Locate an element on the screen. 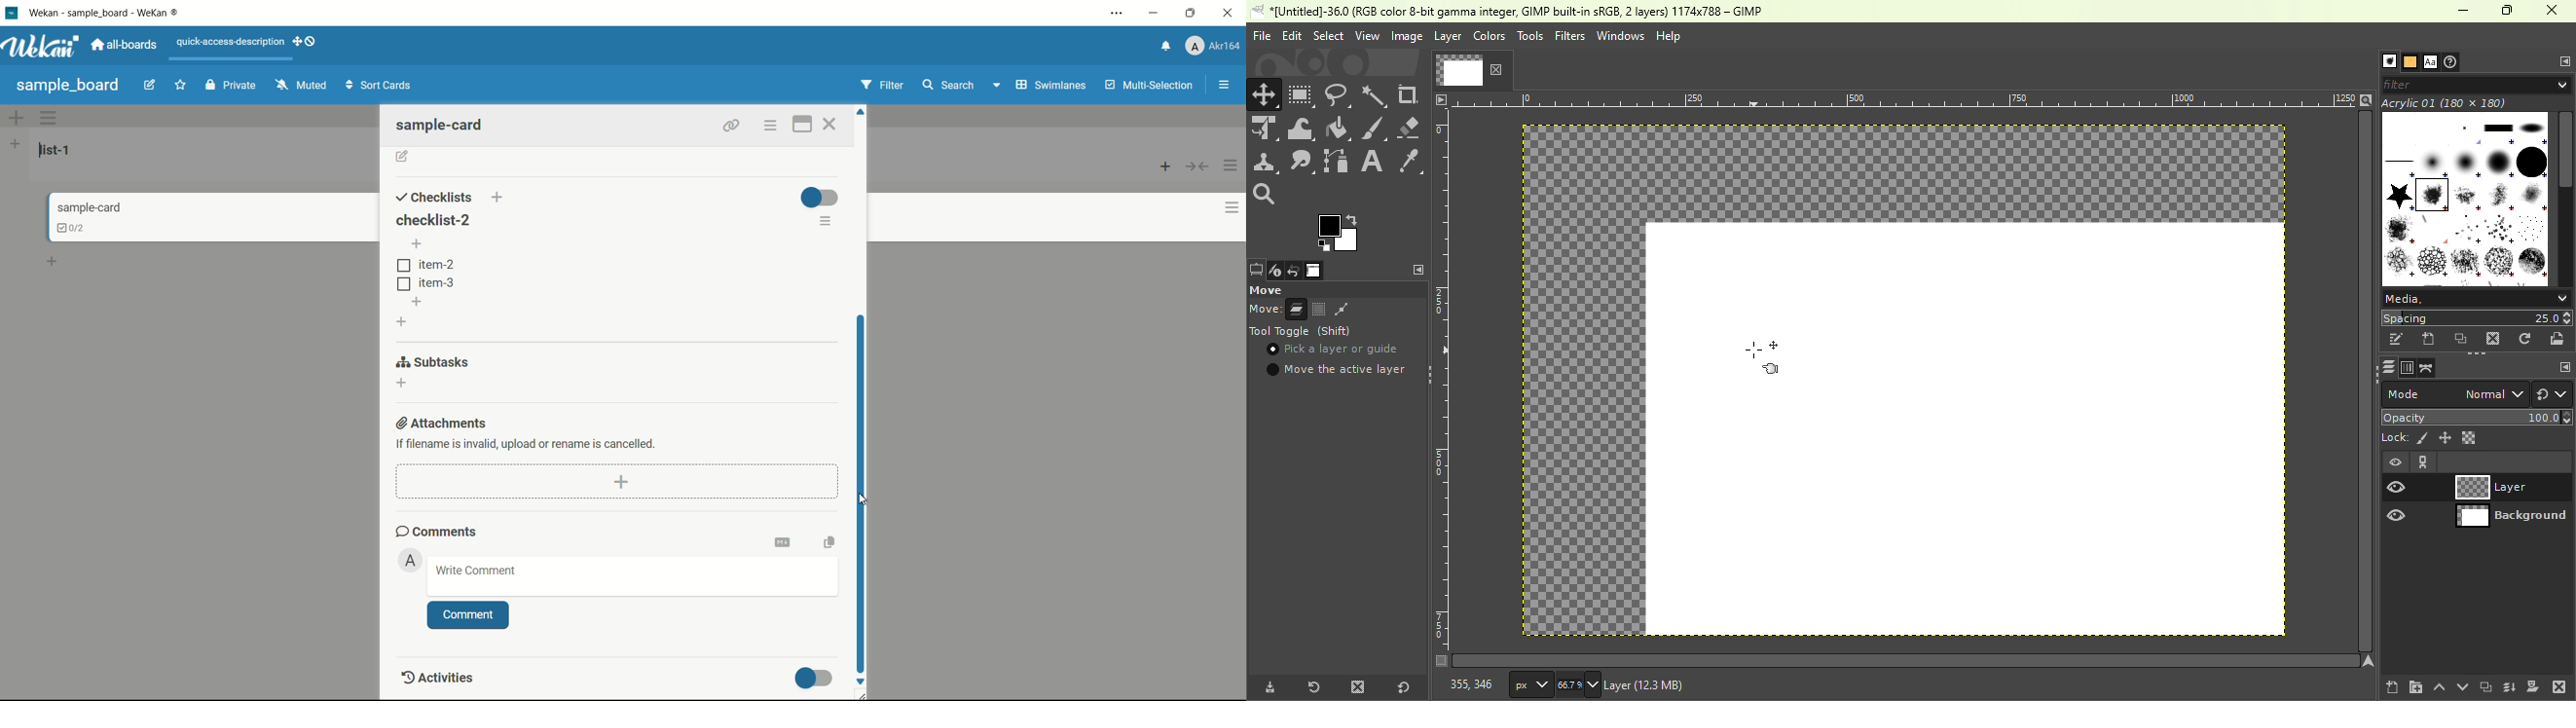  Lock position and size is located at coordinates (2445, 438).